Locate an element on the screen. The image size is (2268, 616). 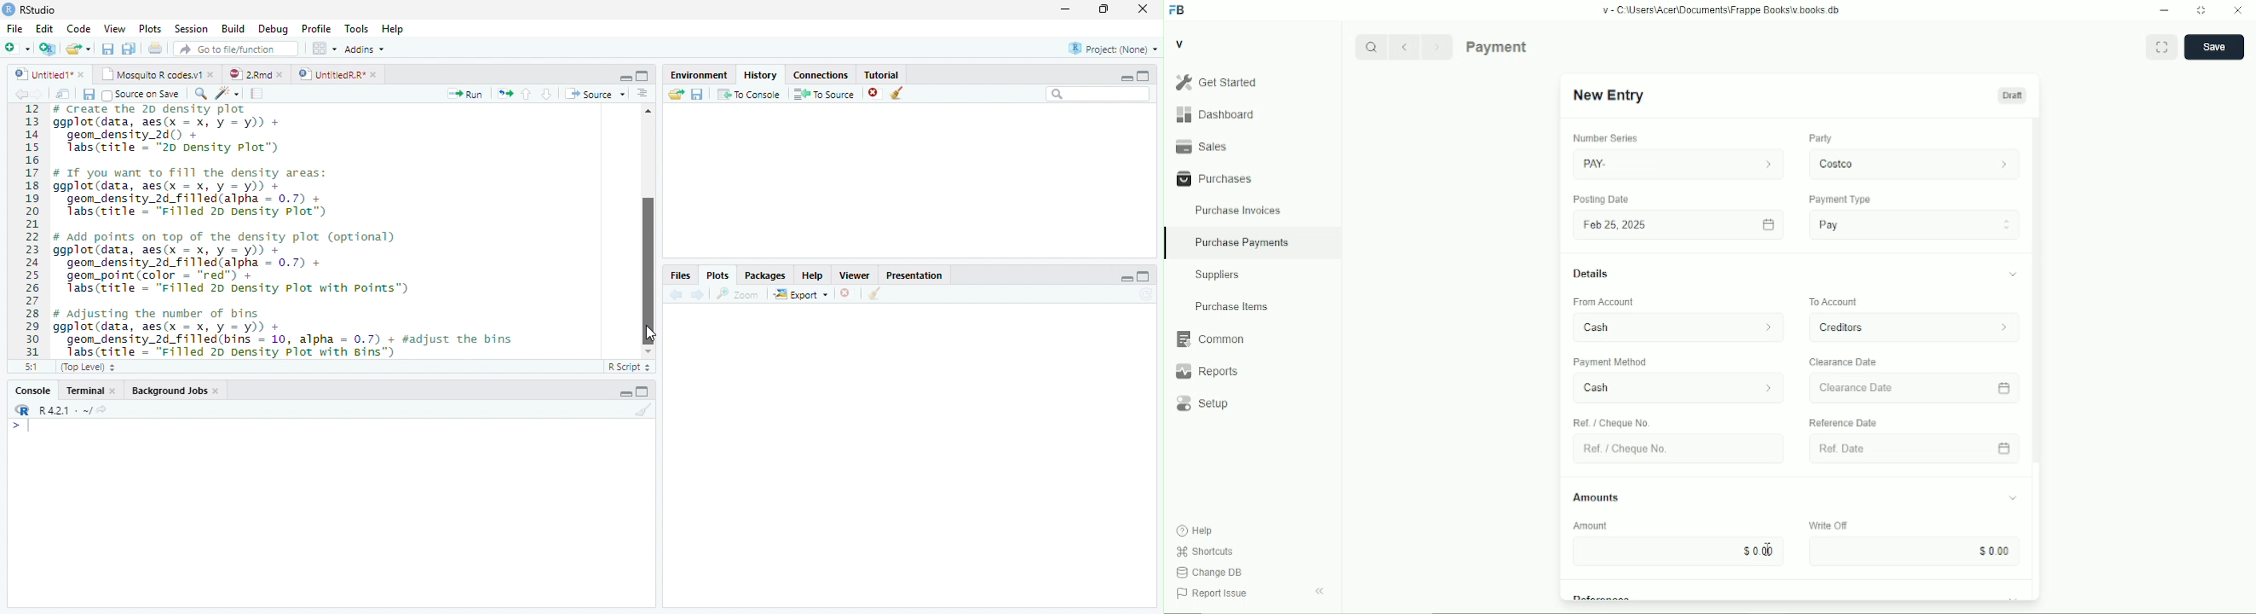
Tutorial is located at coordinates (883, 74).